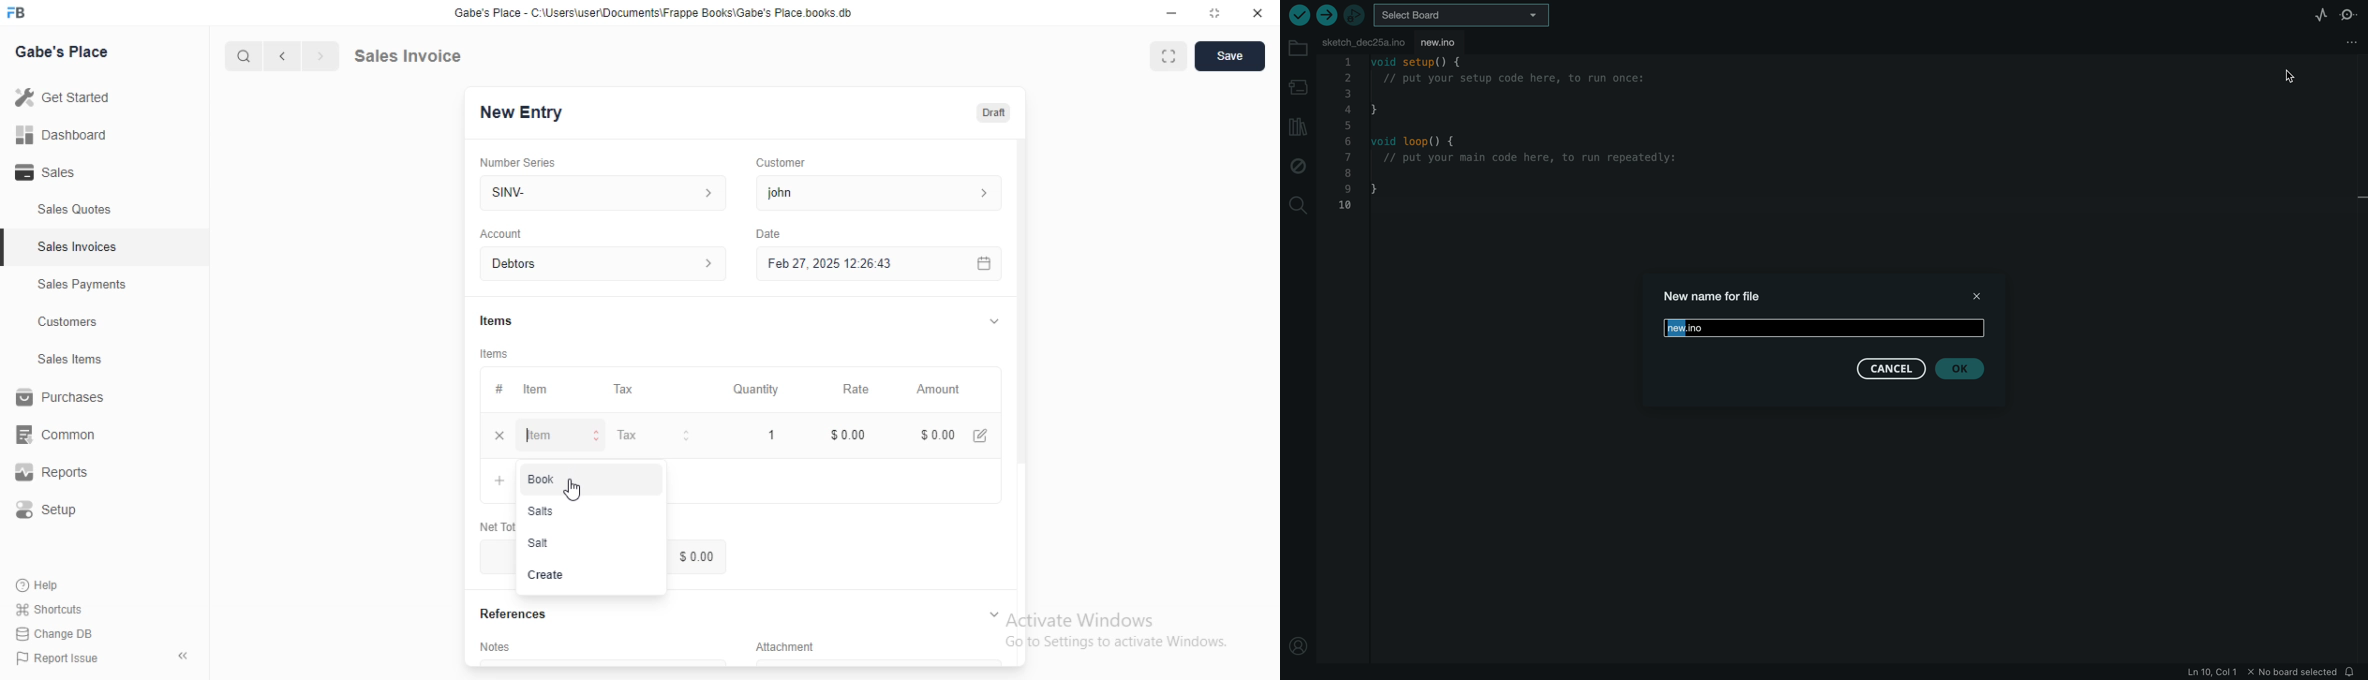 The width and height of the screenshot is (2380, 700). Describe the element at coordinates (1215, 14) in the screenshot. I see `Expand` at that location.